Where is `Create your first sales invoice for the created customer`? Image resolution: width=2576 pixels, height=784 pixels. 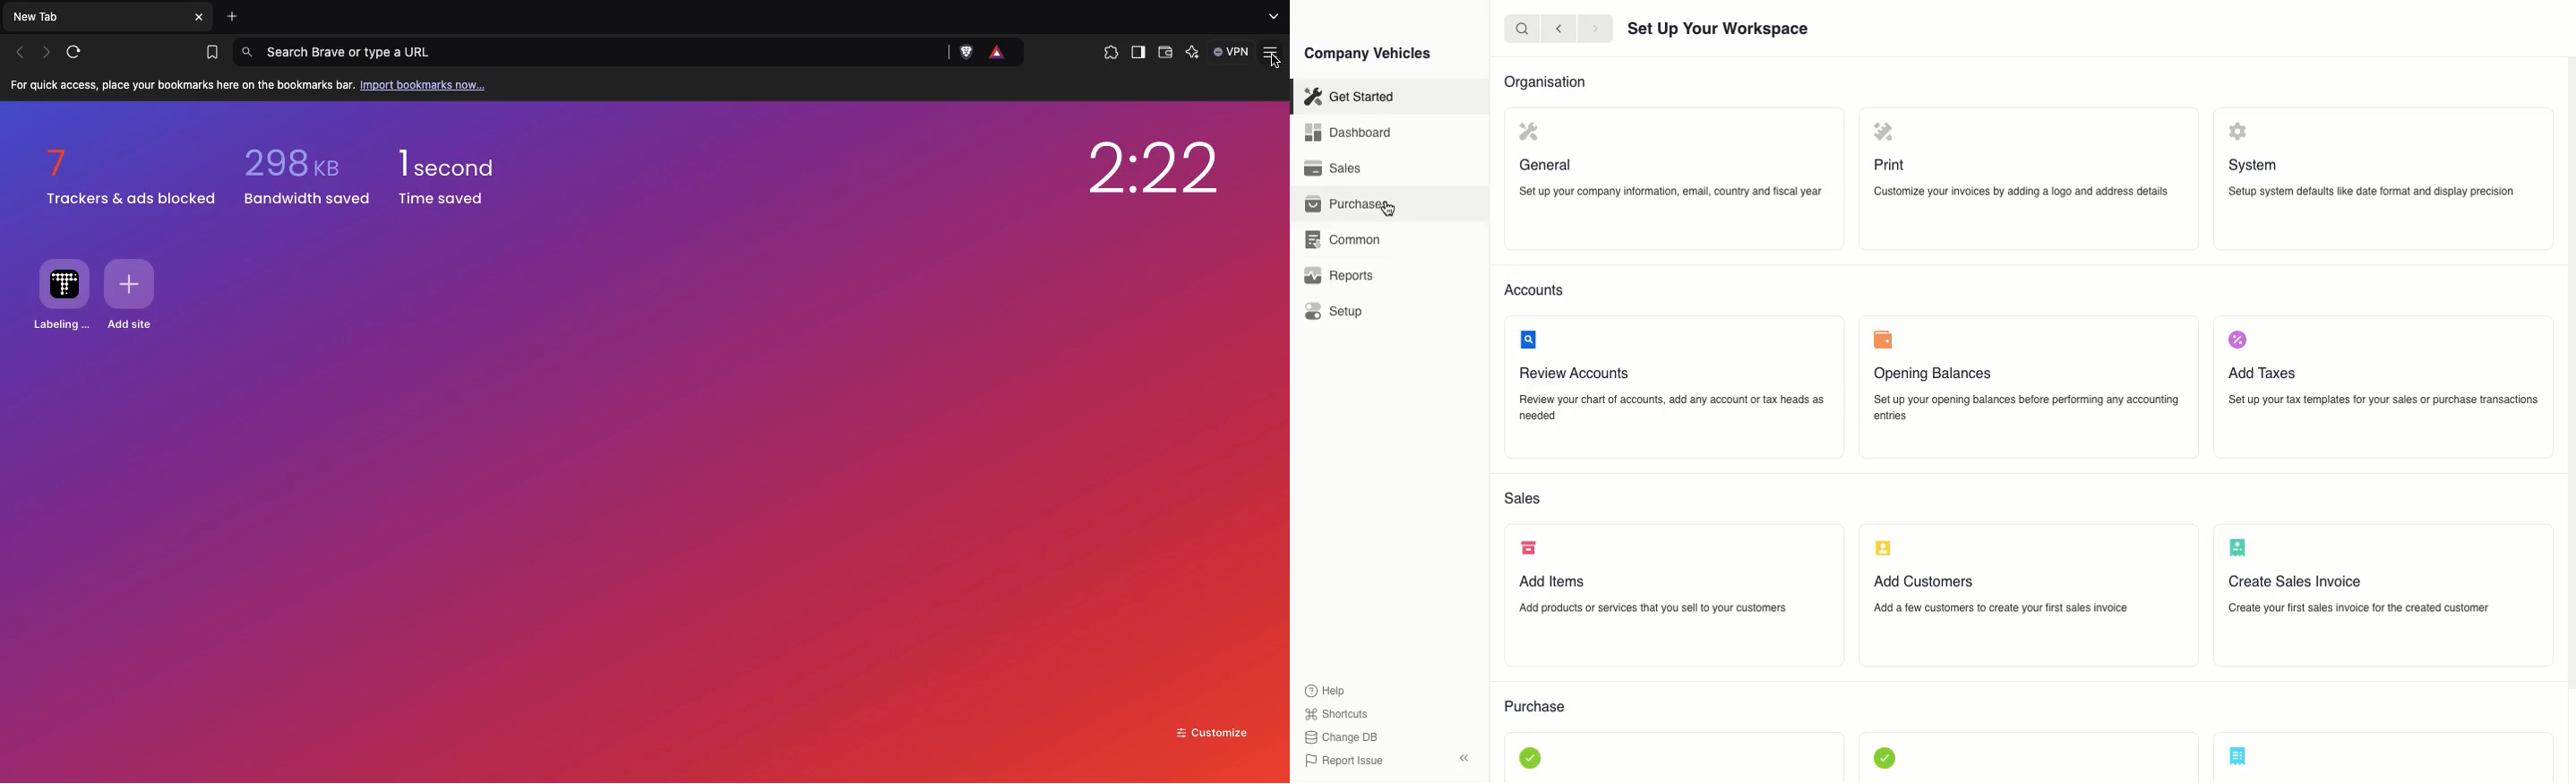
Create your first sales invoice for the created customer is located at coordinates (2359, 608).